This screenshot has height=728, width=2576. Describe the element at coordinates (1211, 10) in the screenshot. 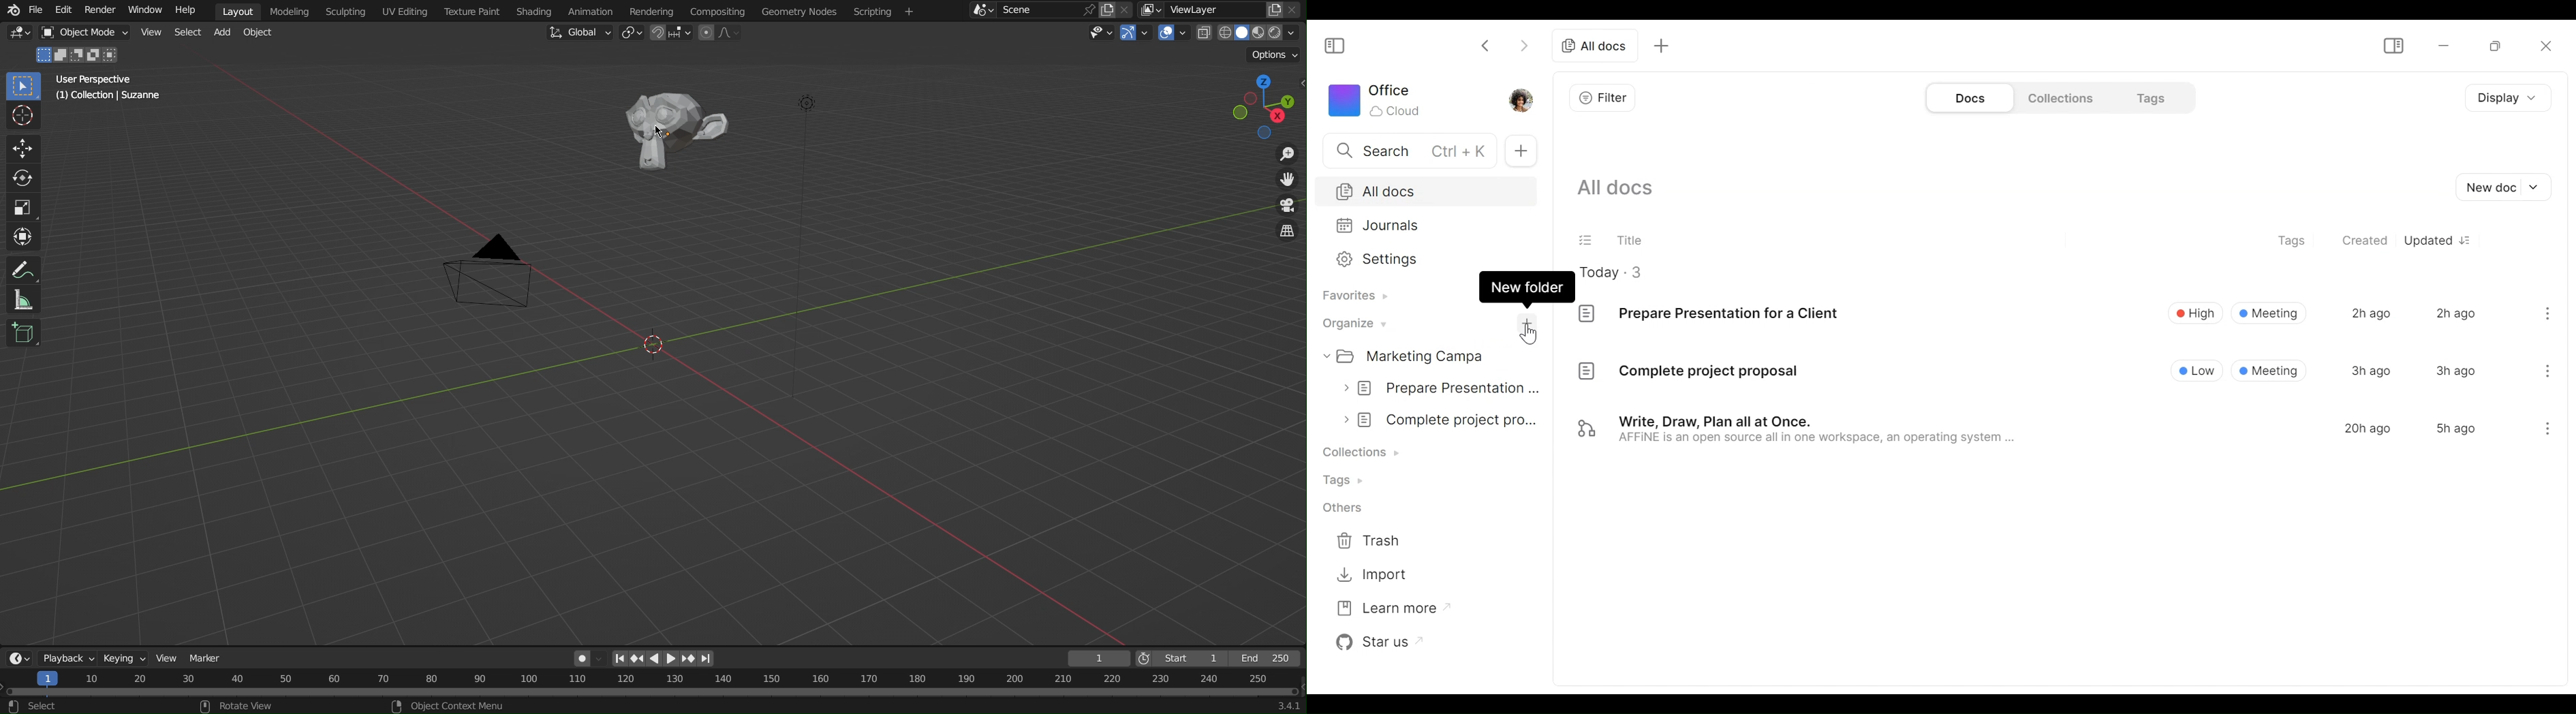

I see `ViewLayer` at that location.